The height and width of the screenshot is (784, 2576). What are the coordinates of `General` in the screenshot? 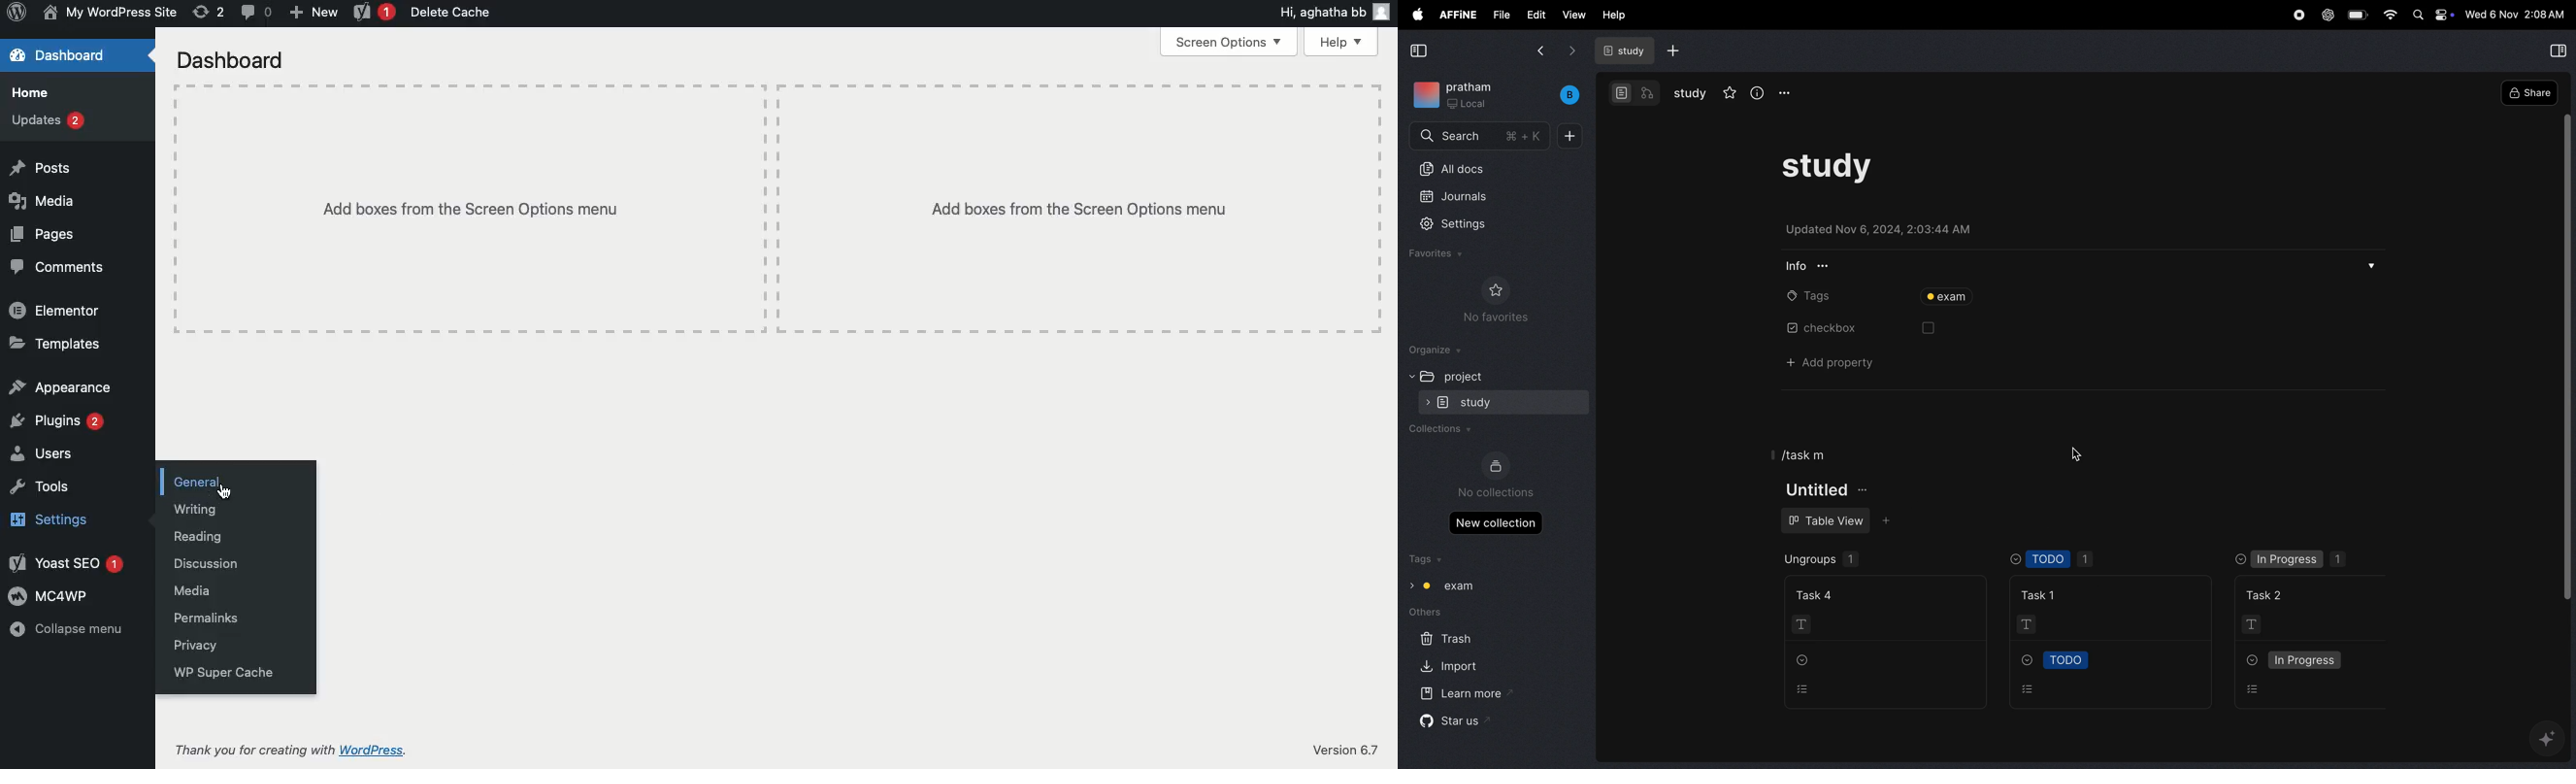 It's located at (192, 483).